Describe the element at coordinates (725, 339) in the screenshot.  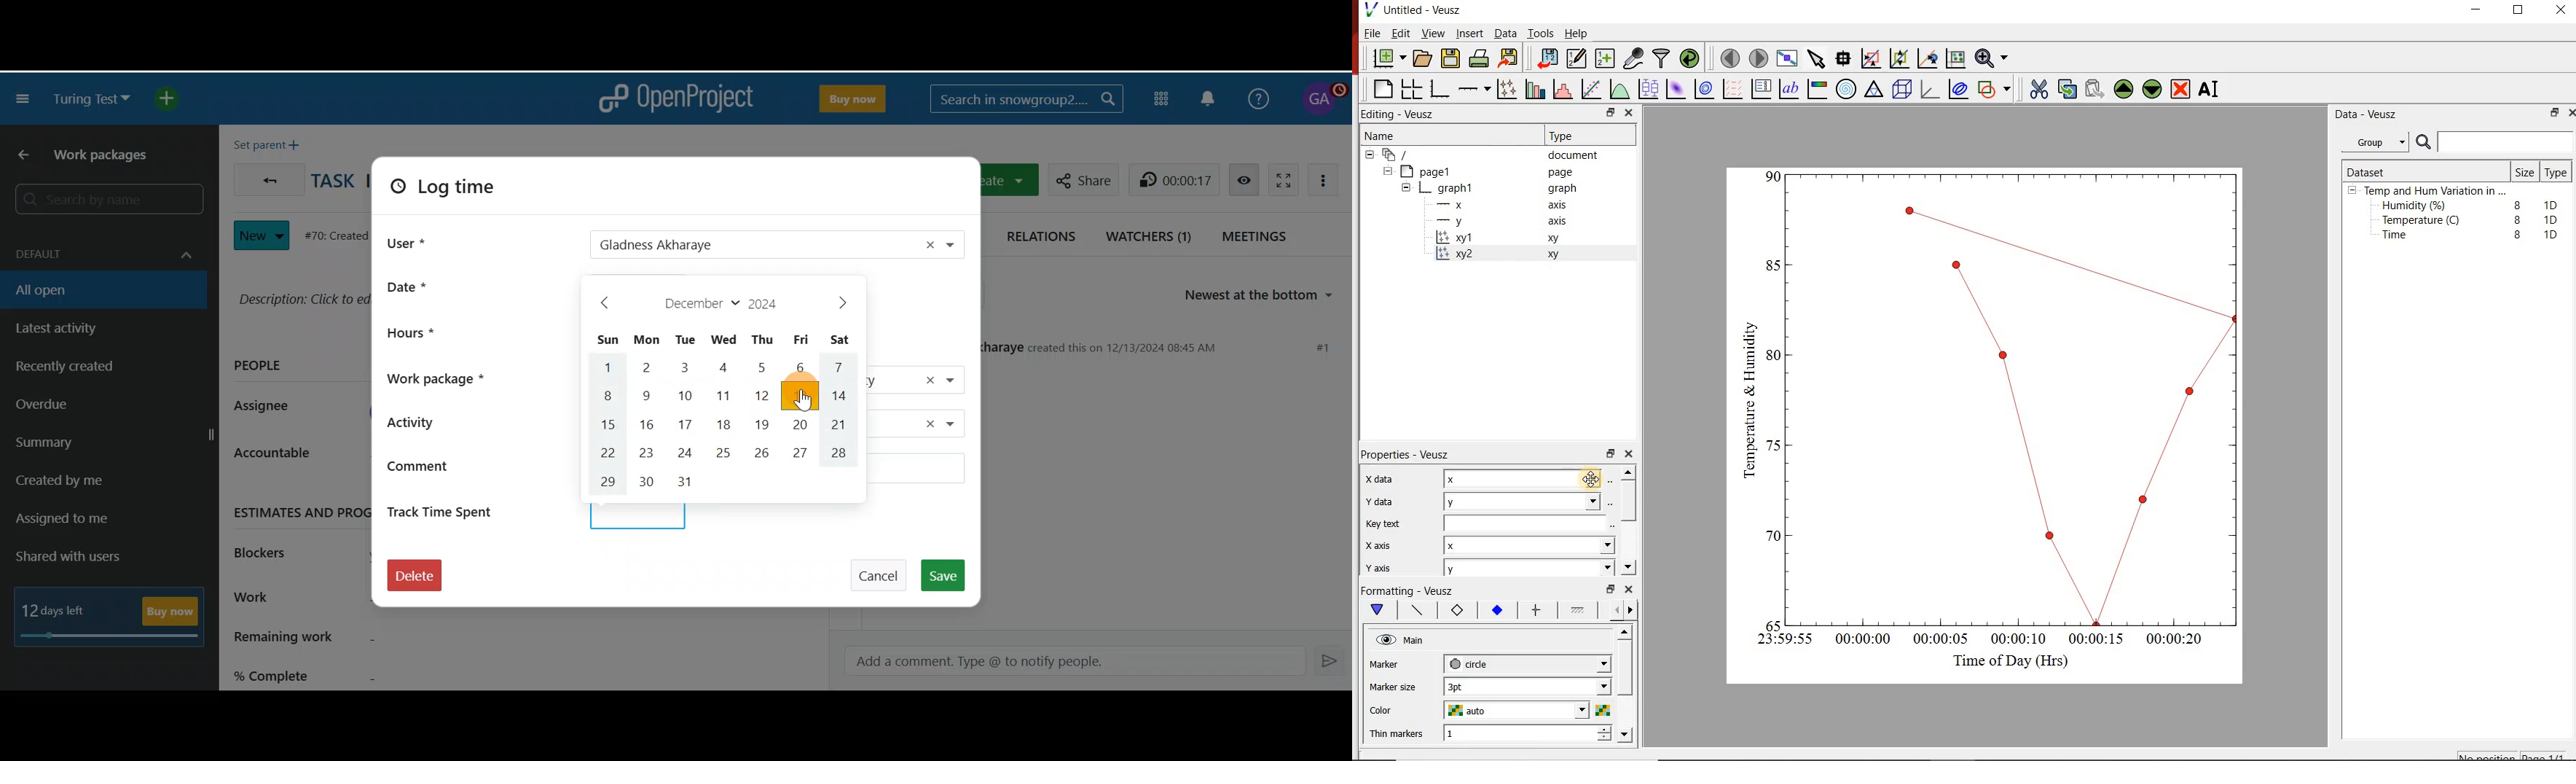
I see `Wed` at that location.